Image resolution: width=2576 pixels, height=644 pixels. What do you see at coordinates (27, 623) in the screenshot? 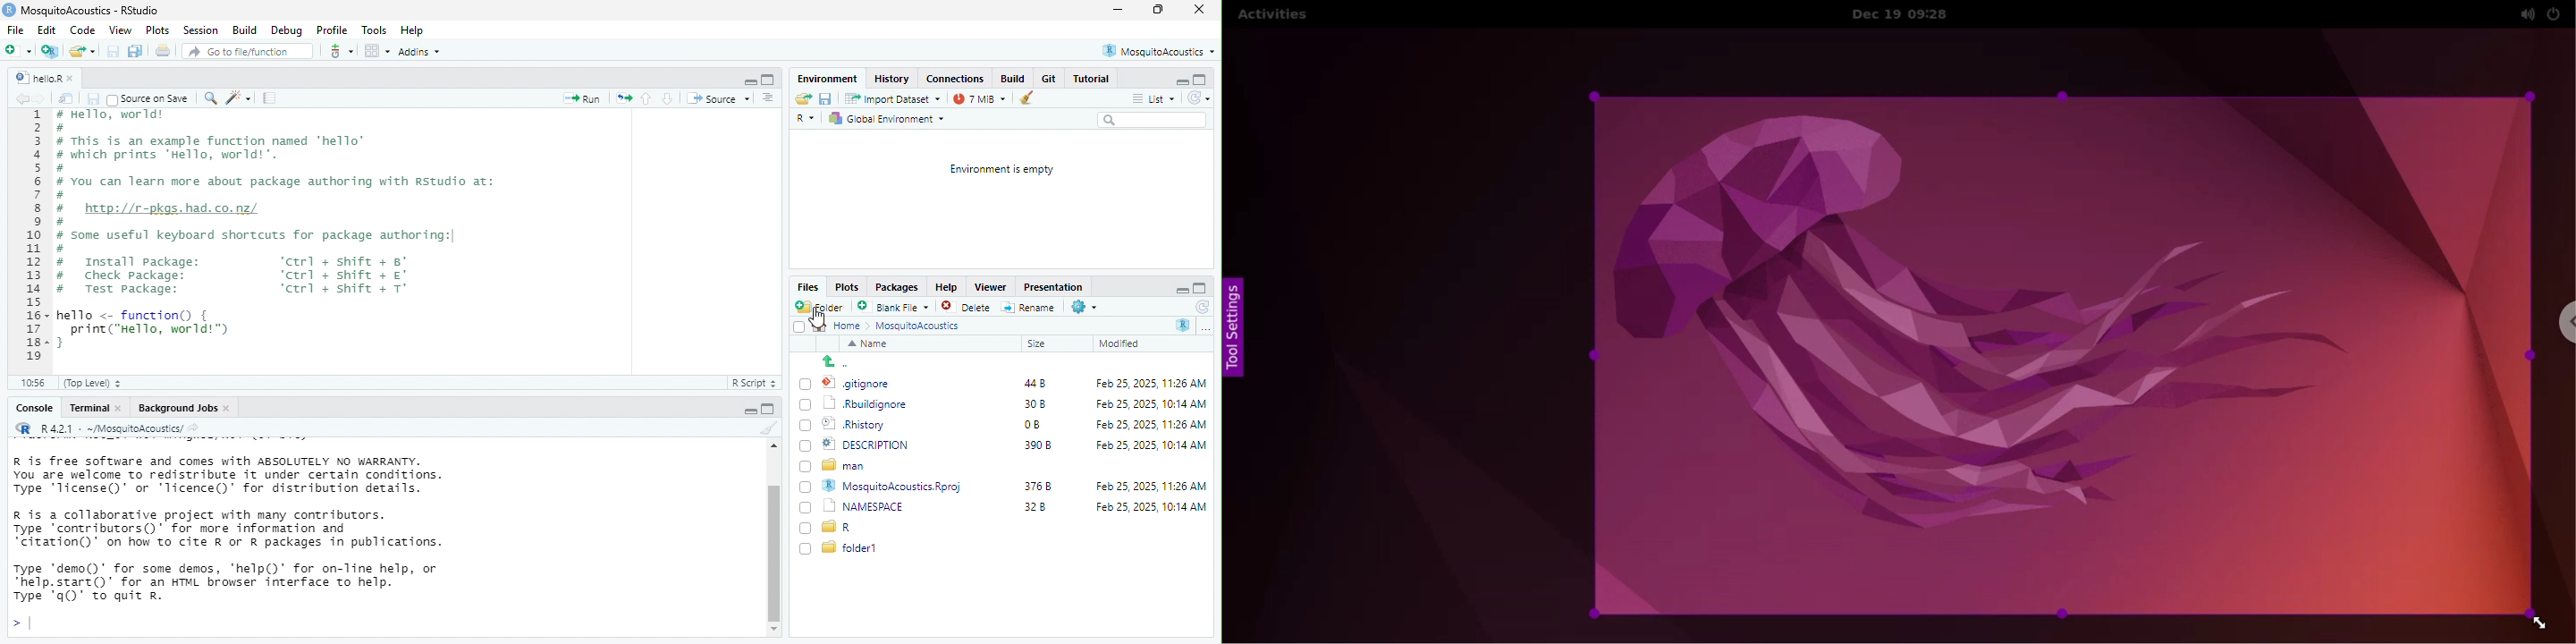
I see `typing cursor` at bounding box center [27, 623].